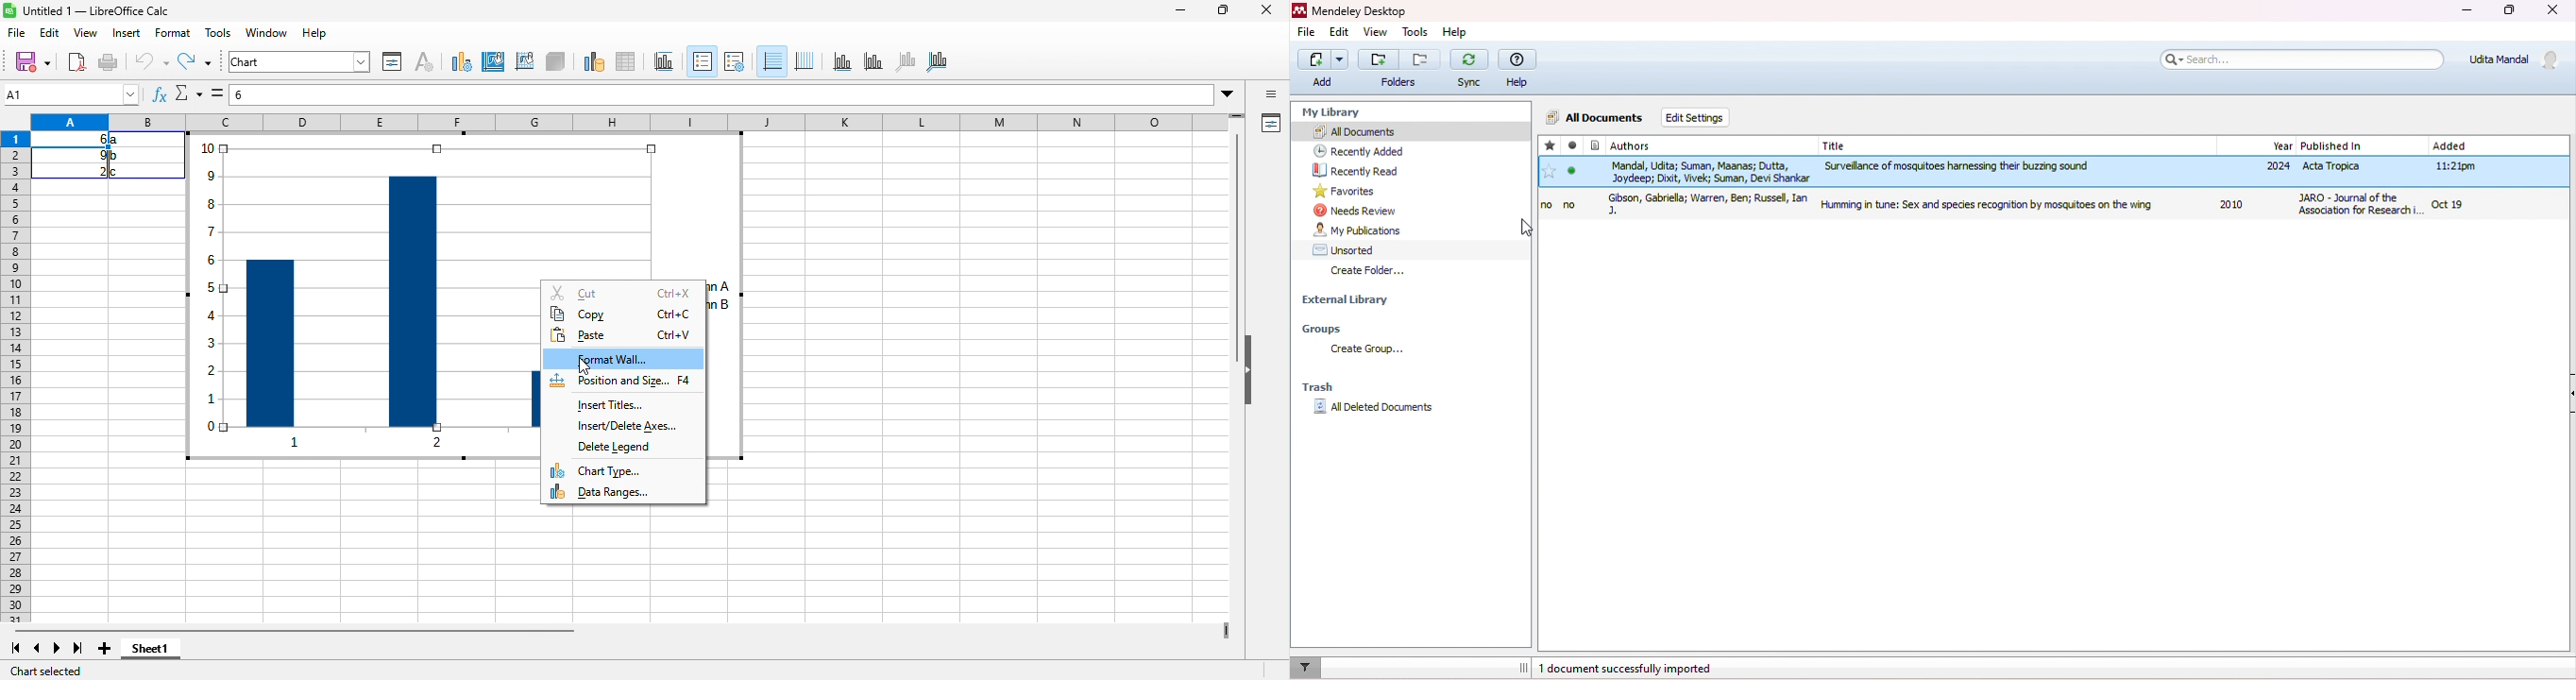 This screenshot has width=2576, height=700. I want to click on vertical scroll bar, so click(1239, 252).